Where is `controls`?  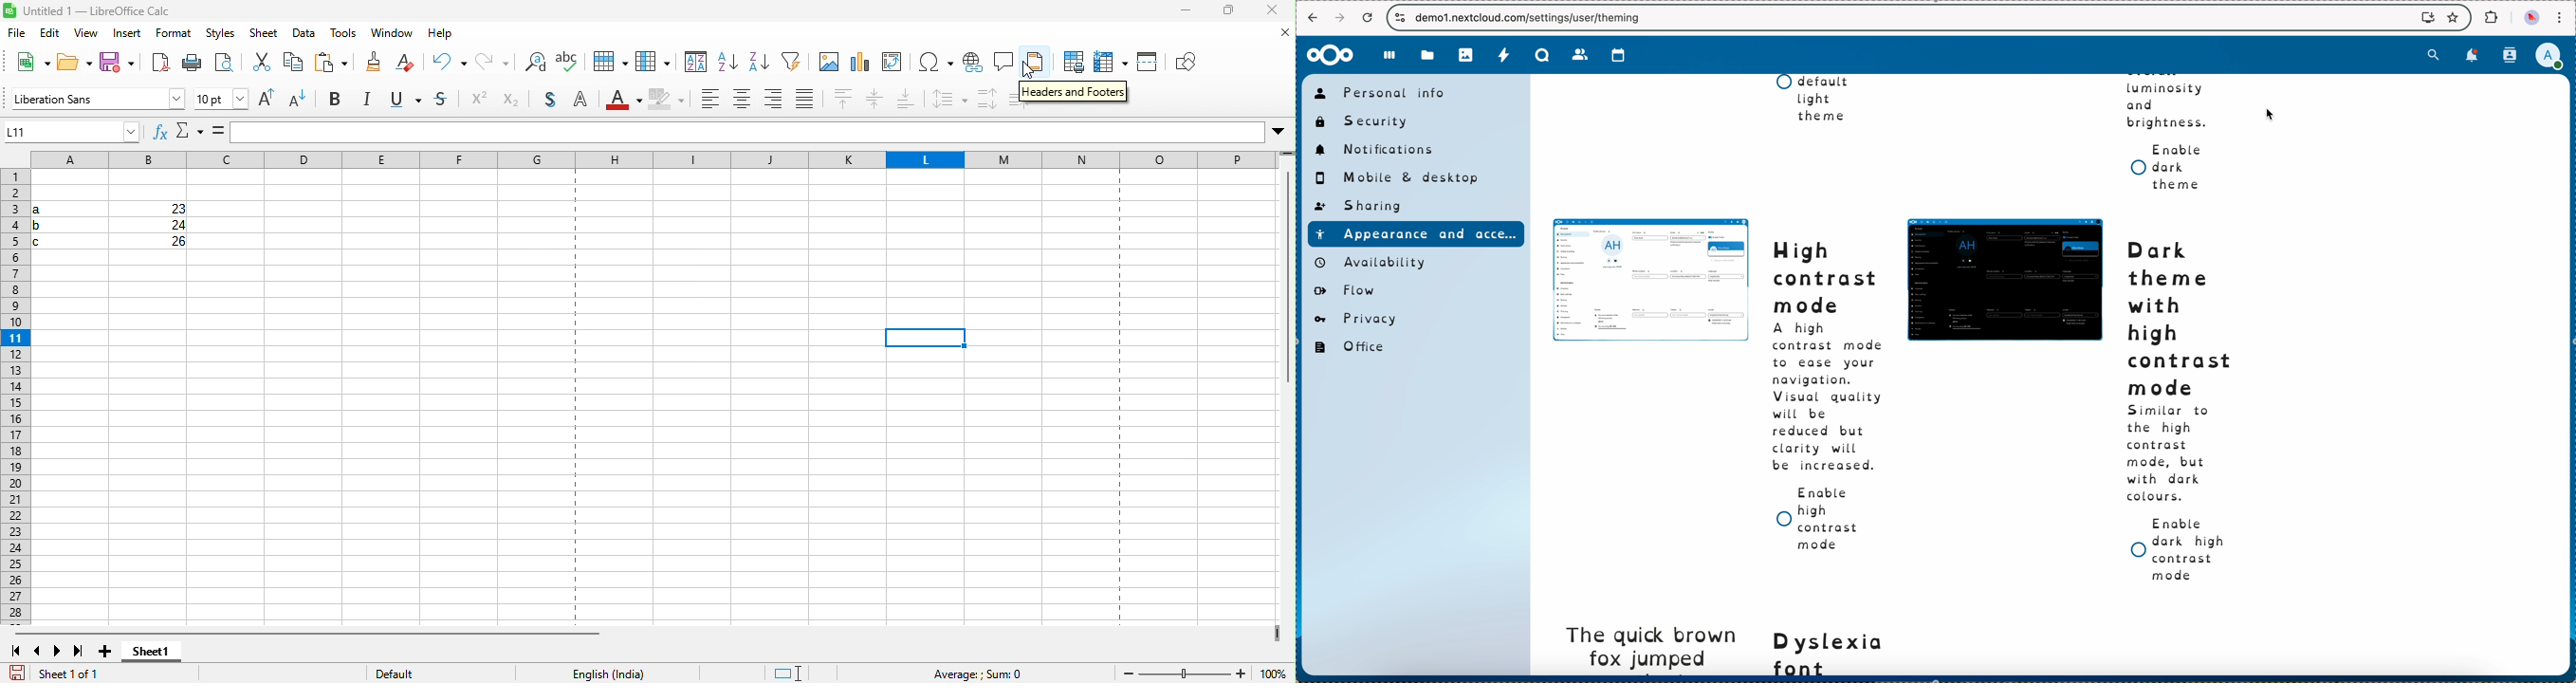
controls is located at coordinates (1398, 18).